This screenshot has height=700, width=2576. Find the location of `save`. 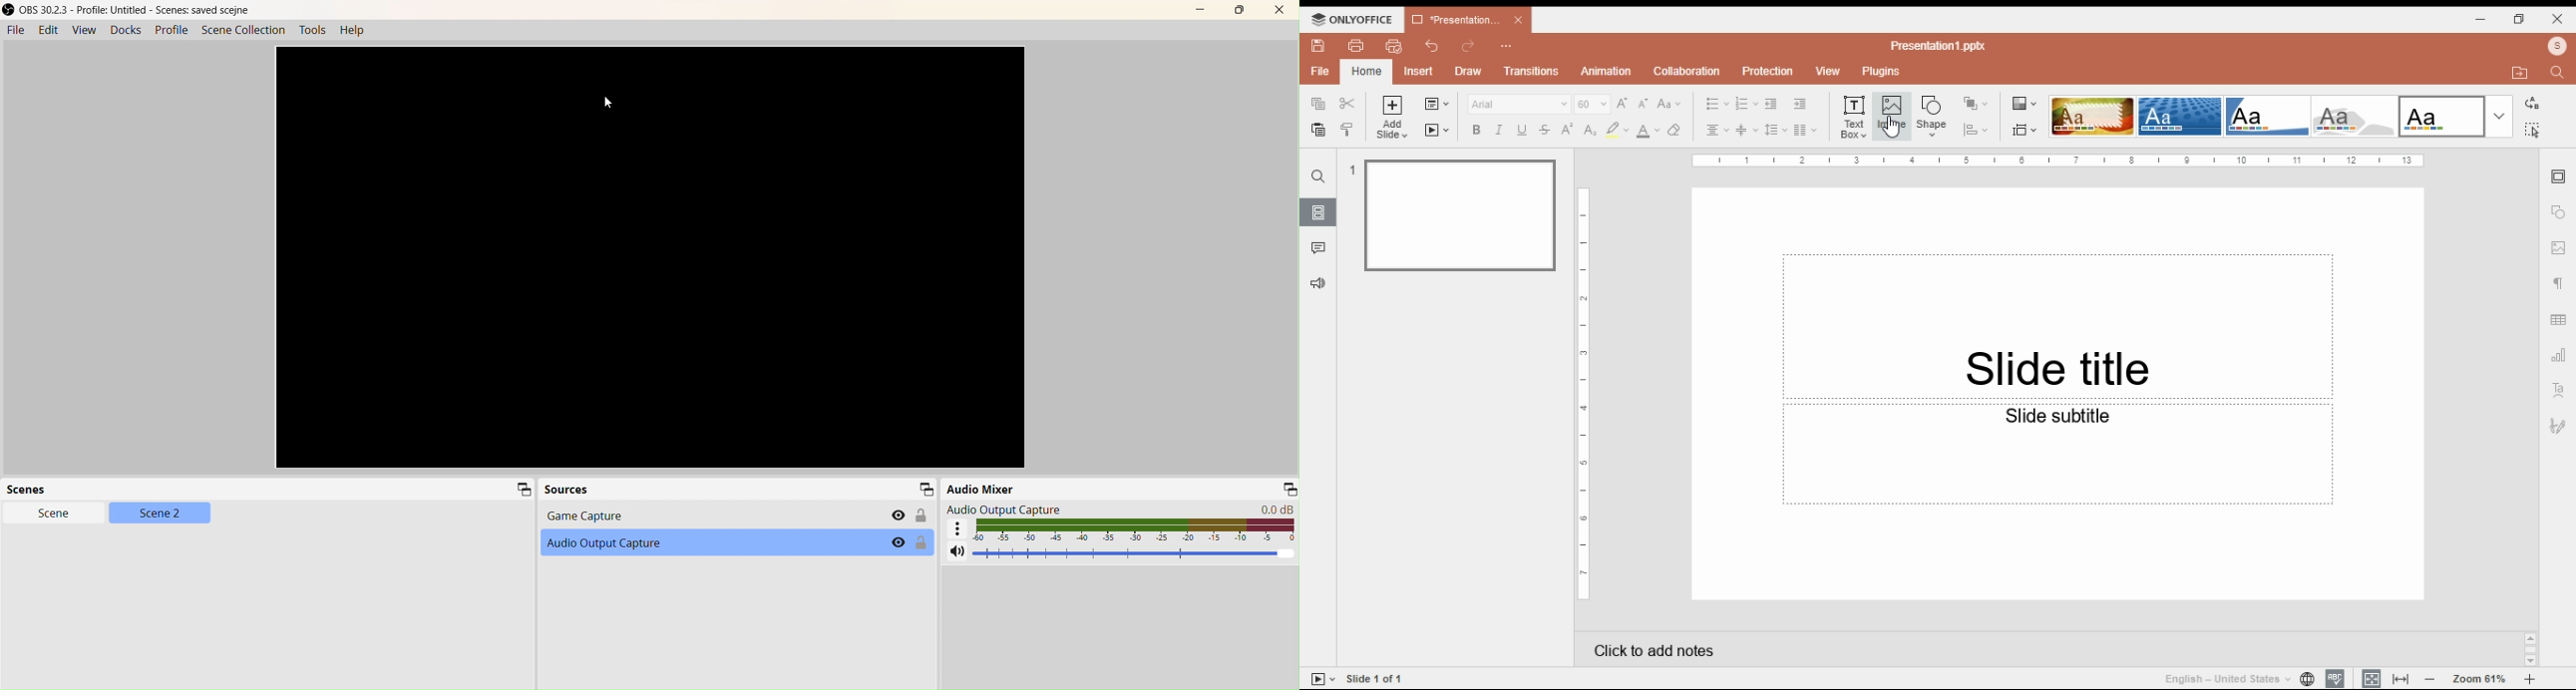

save is located at coordinates (1319, 46).